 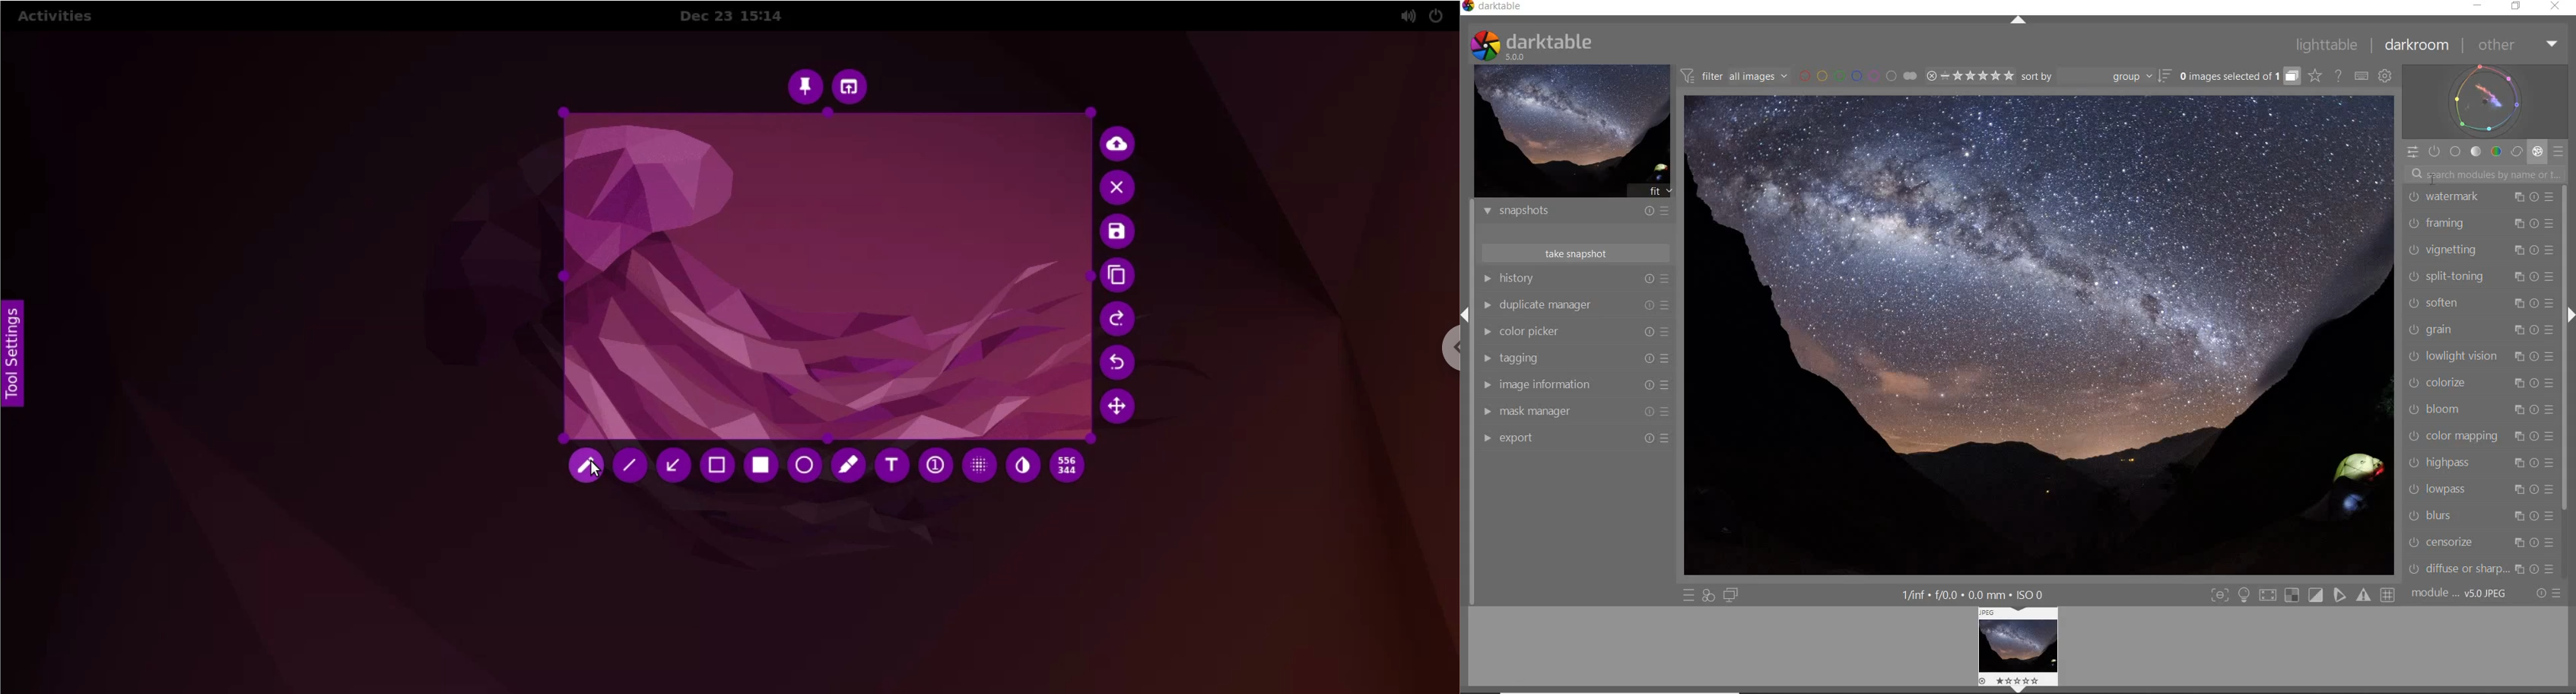 What do you see at coordinates (2432, 516) in the screenshot?
I see `BLURS` at bounding box center [2432, 516].